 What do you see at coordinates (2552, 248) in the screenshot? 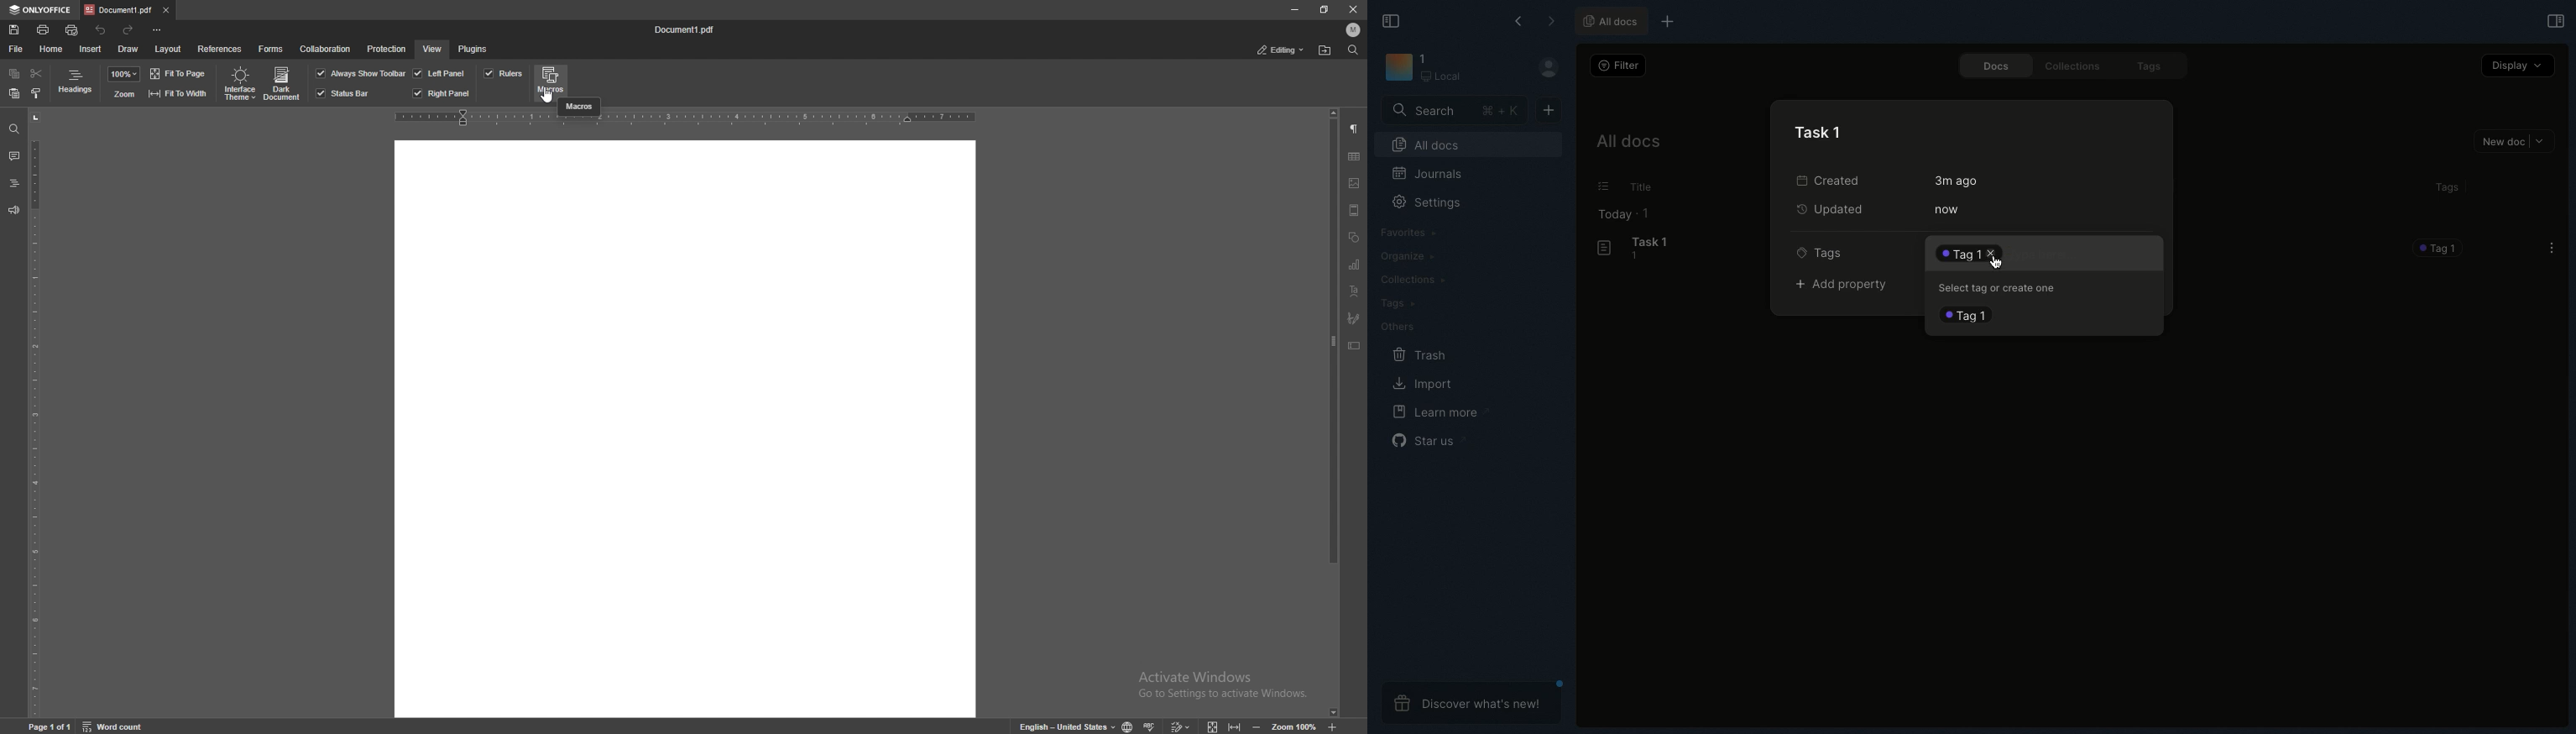
I see `Options` at bounding box center [2552, 248].